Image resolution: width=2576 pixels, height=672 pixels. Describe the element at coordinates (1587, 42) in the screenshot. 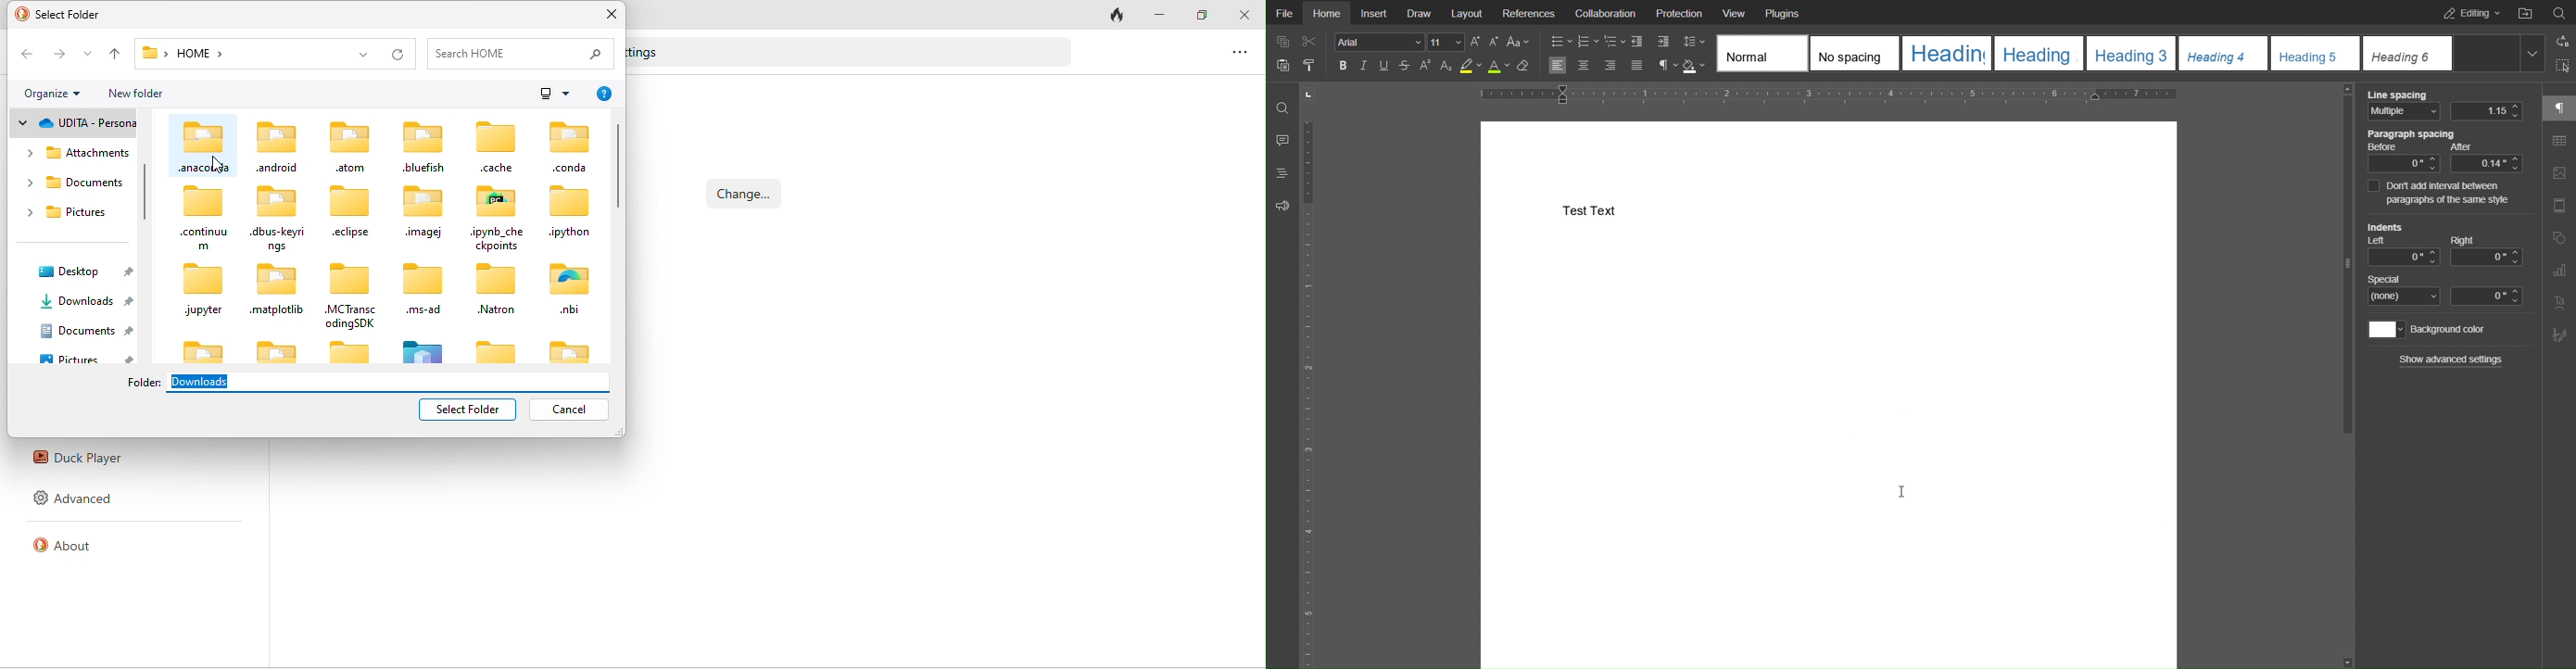

I see `Numbered List` at that location.